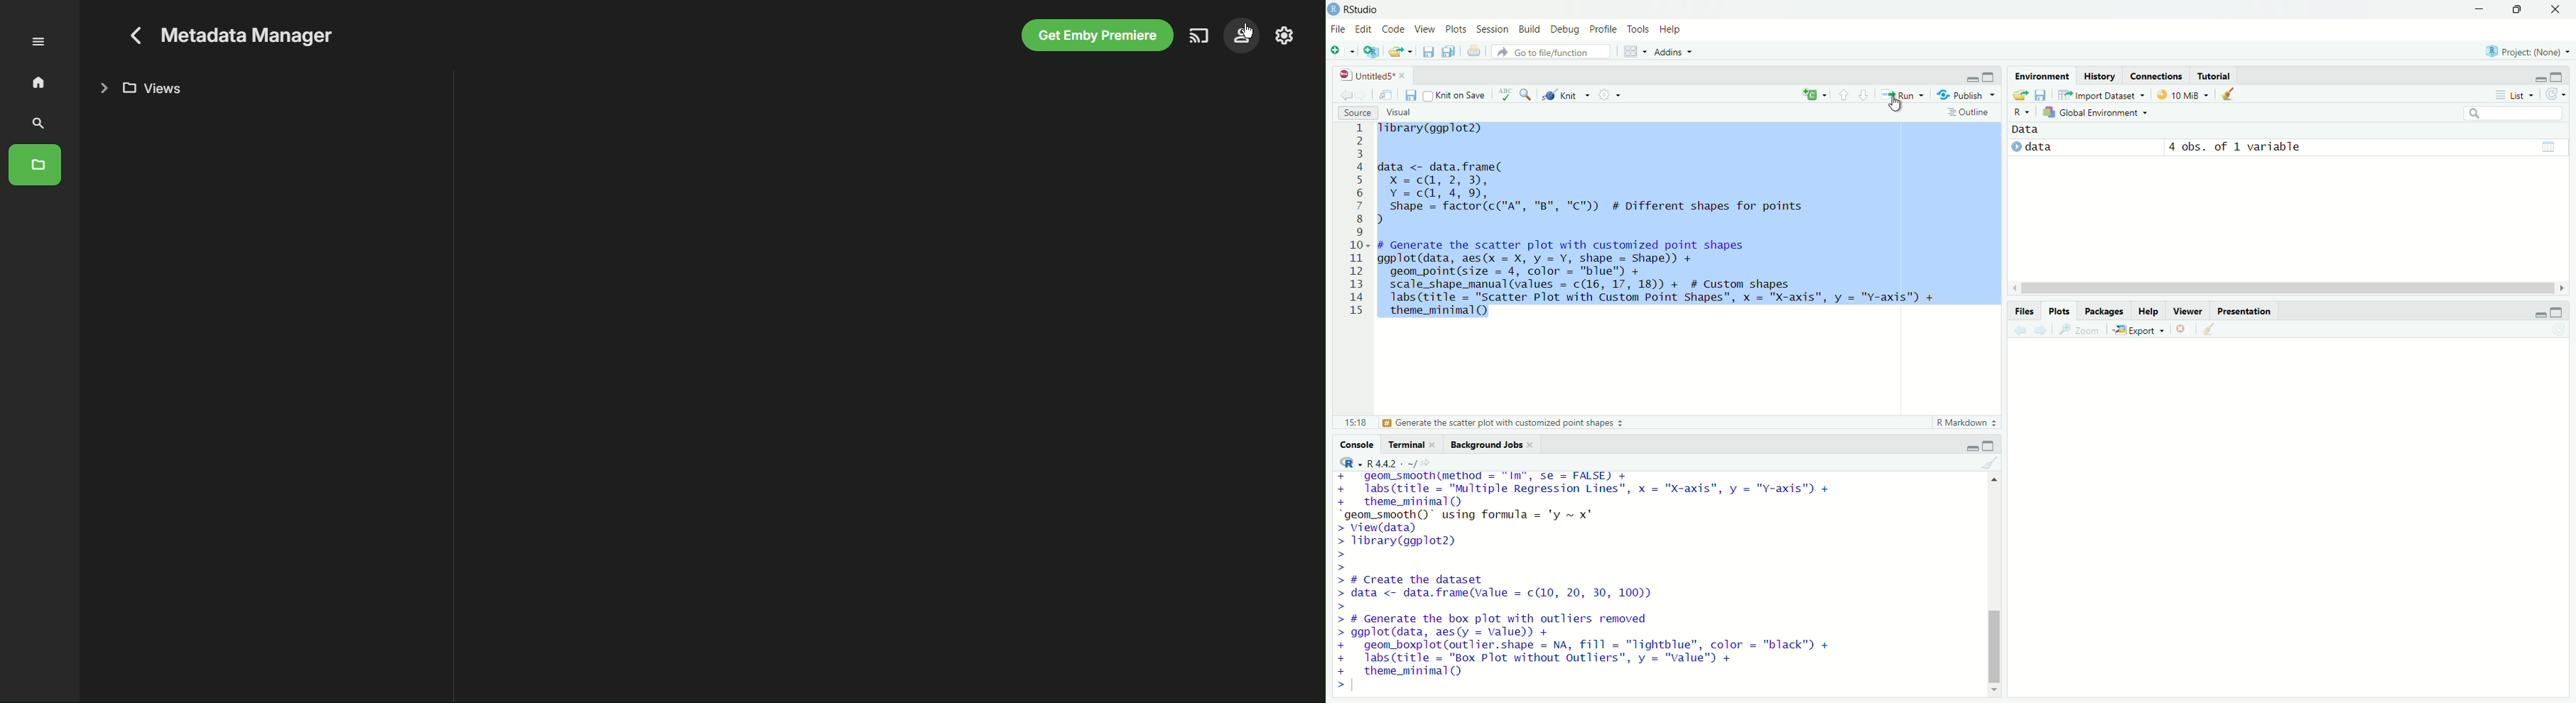 This screenshot has width=2576, height=728. What do you see at coordinates (2099, 76) in the screenshot?
I see `History` at bounding box center [2099, 76].